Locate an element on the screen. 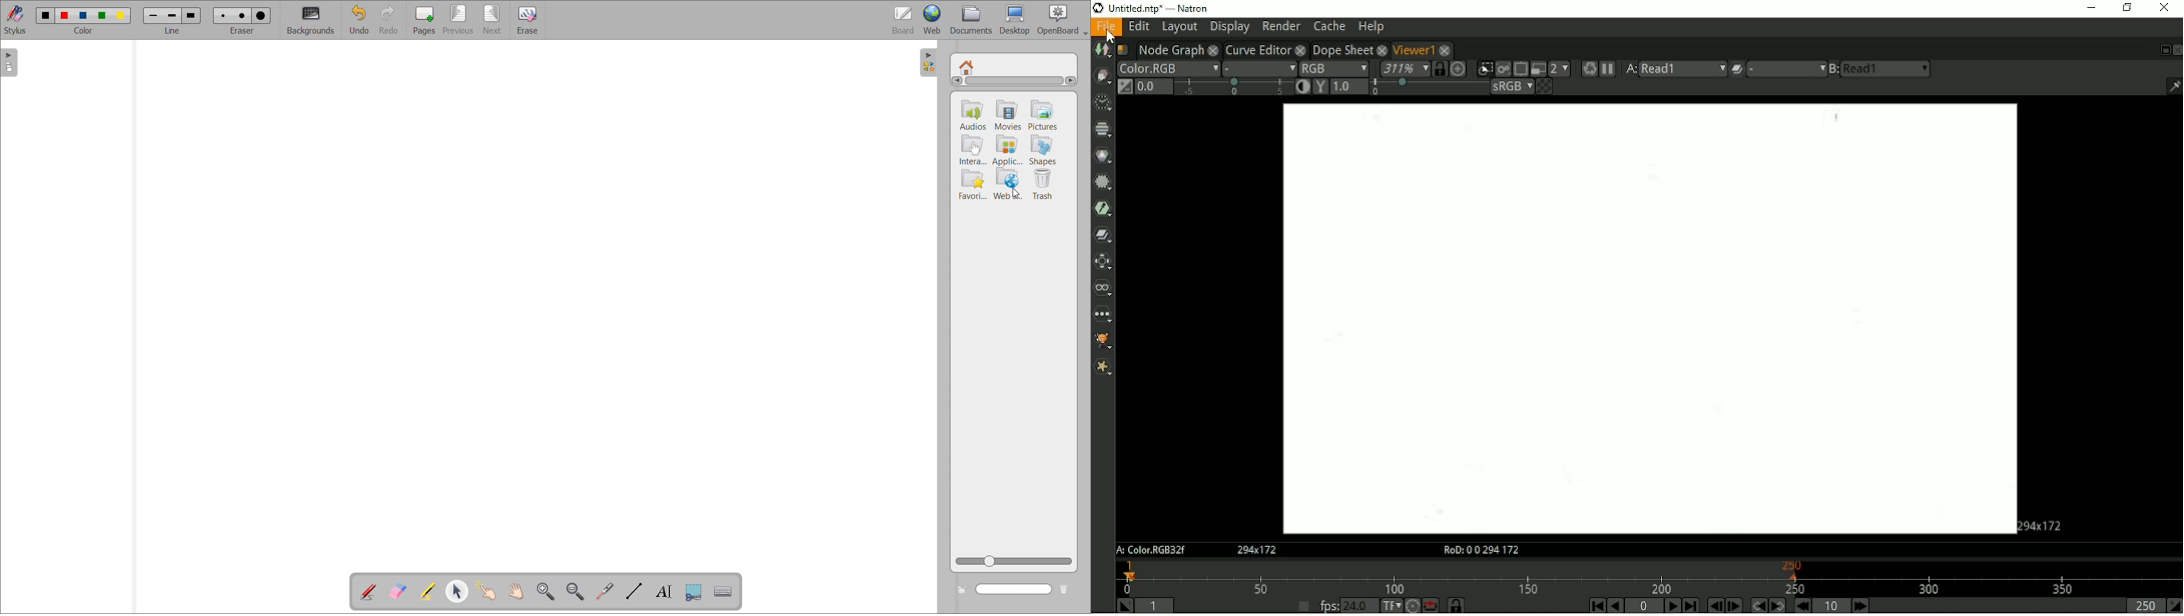 This screenshot has height=616, width=2184. delete is located at coordinates (1069, 588).